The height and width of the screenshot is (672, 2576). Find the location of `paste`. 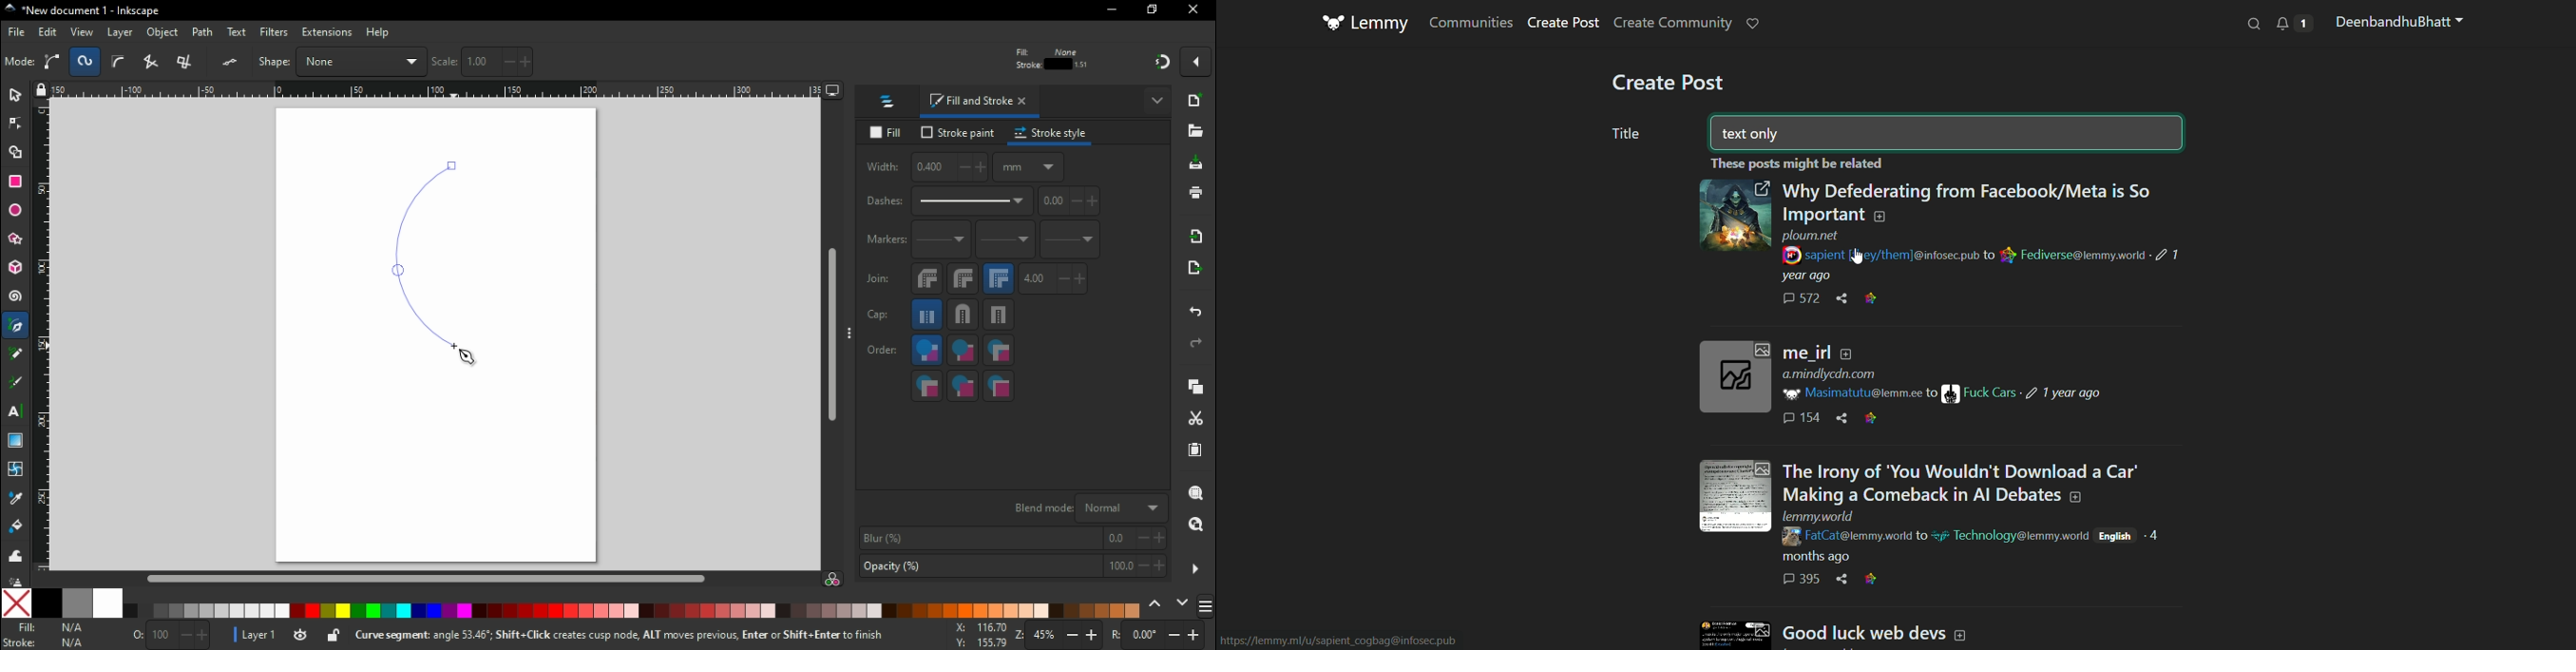

paste is located at coordinates (1195, 451).